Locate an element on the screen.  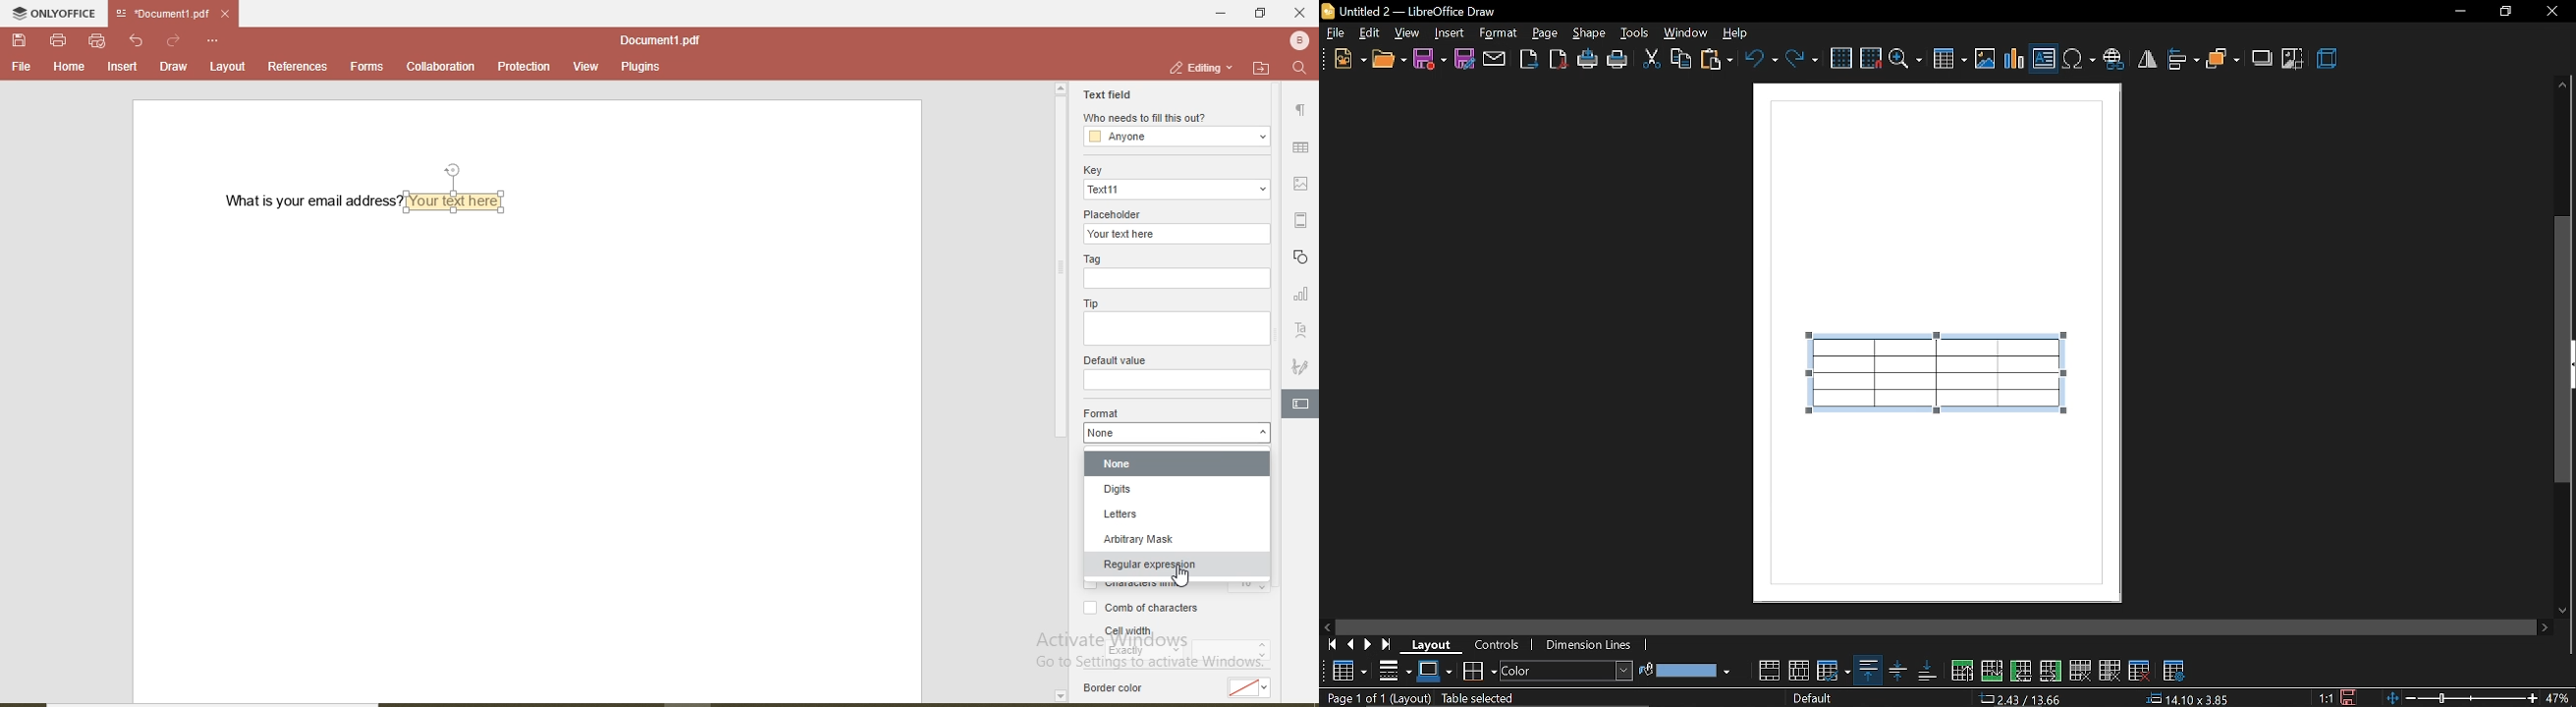
insert row below is located at coordinates (1993, 670).